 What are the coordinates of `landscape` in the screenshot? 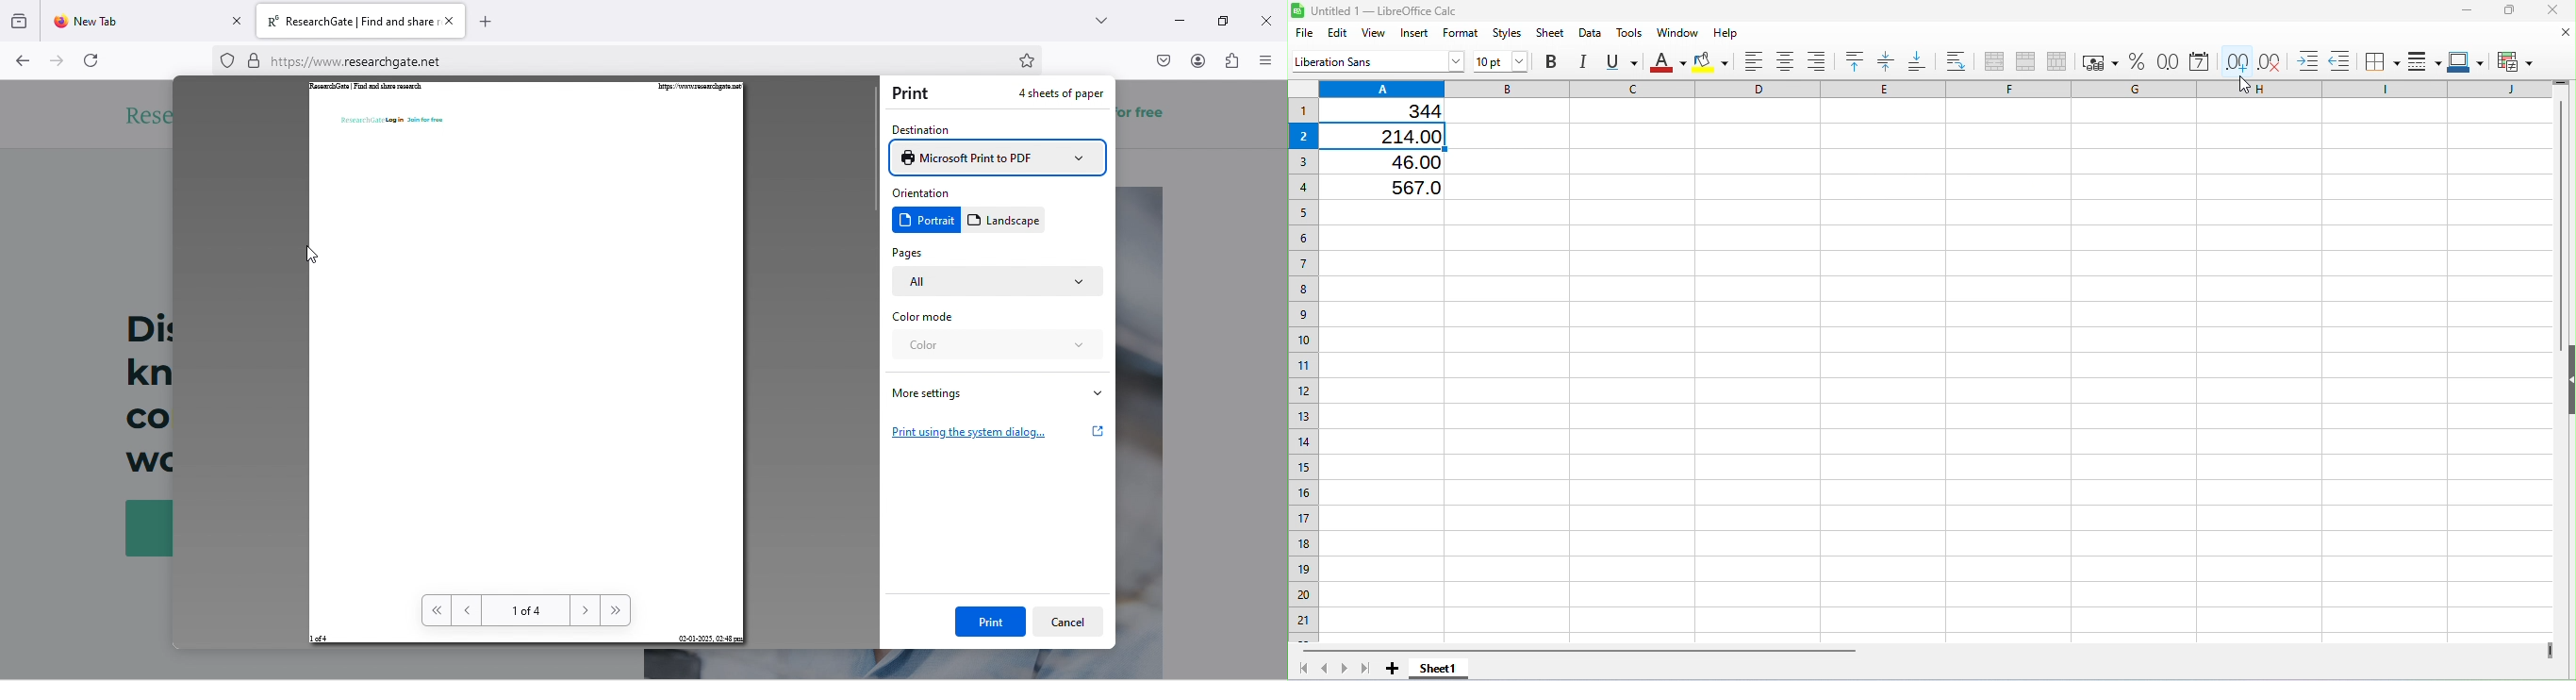 It's located at (1010, 220).